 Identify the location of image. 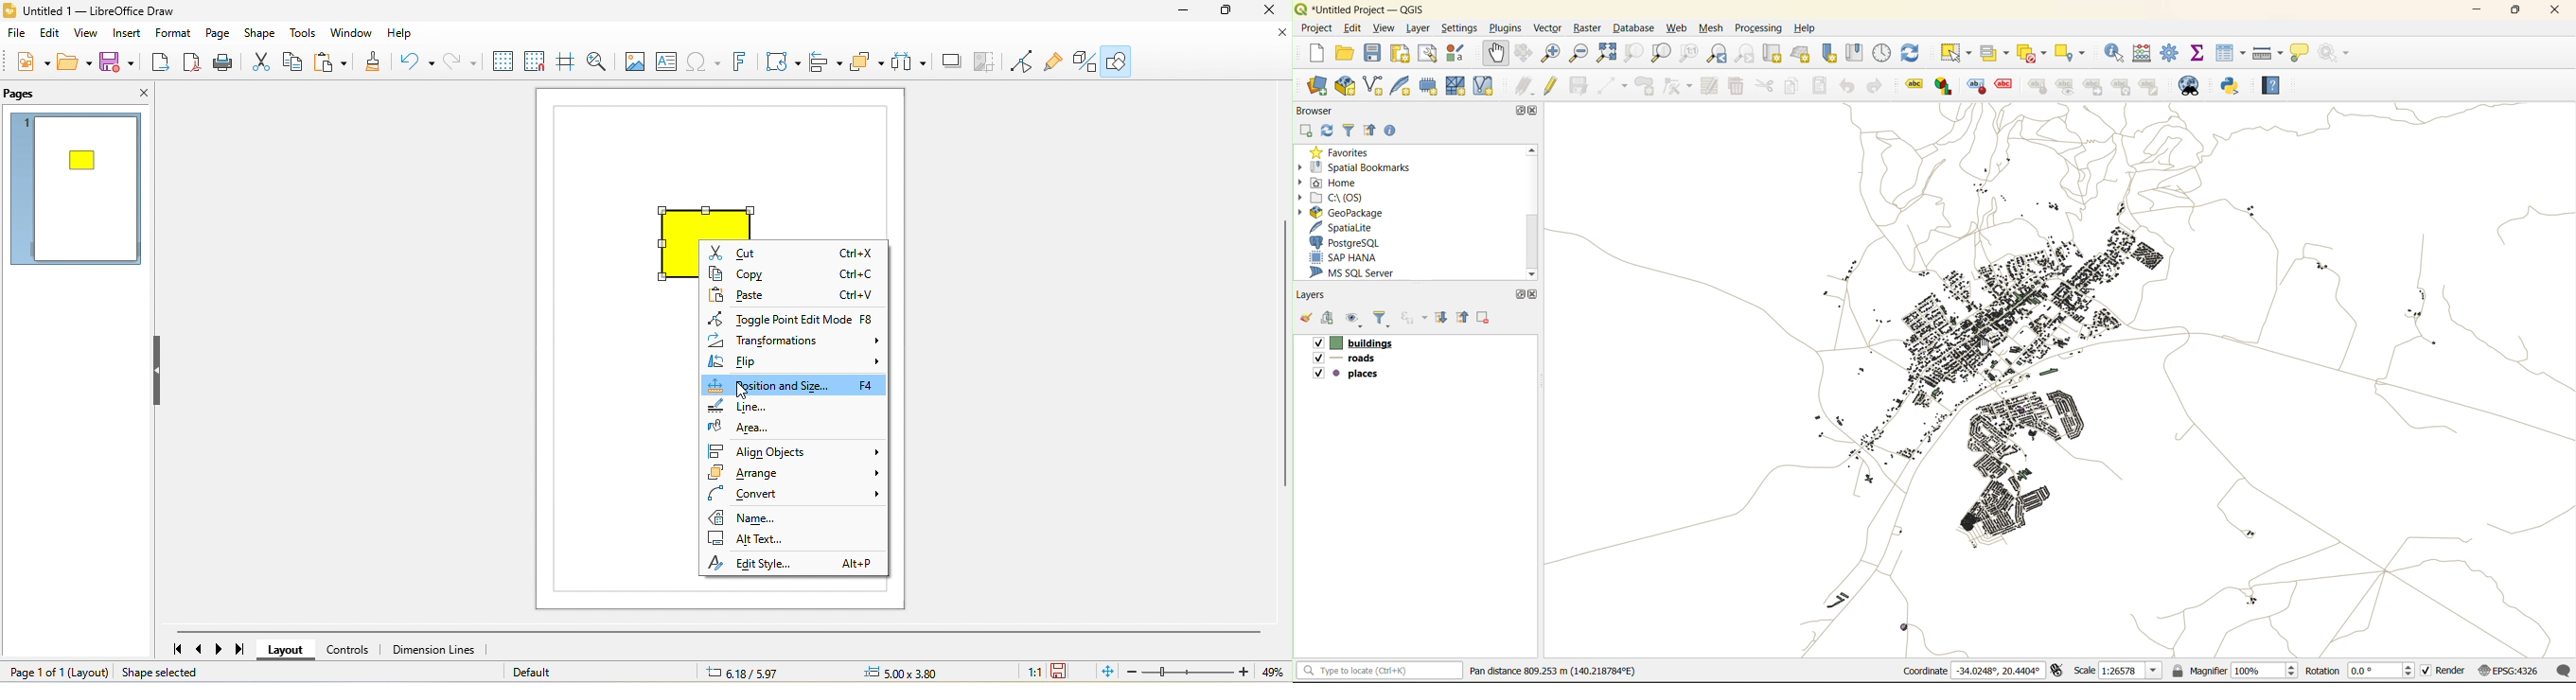
(632, 62).